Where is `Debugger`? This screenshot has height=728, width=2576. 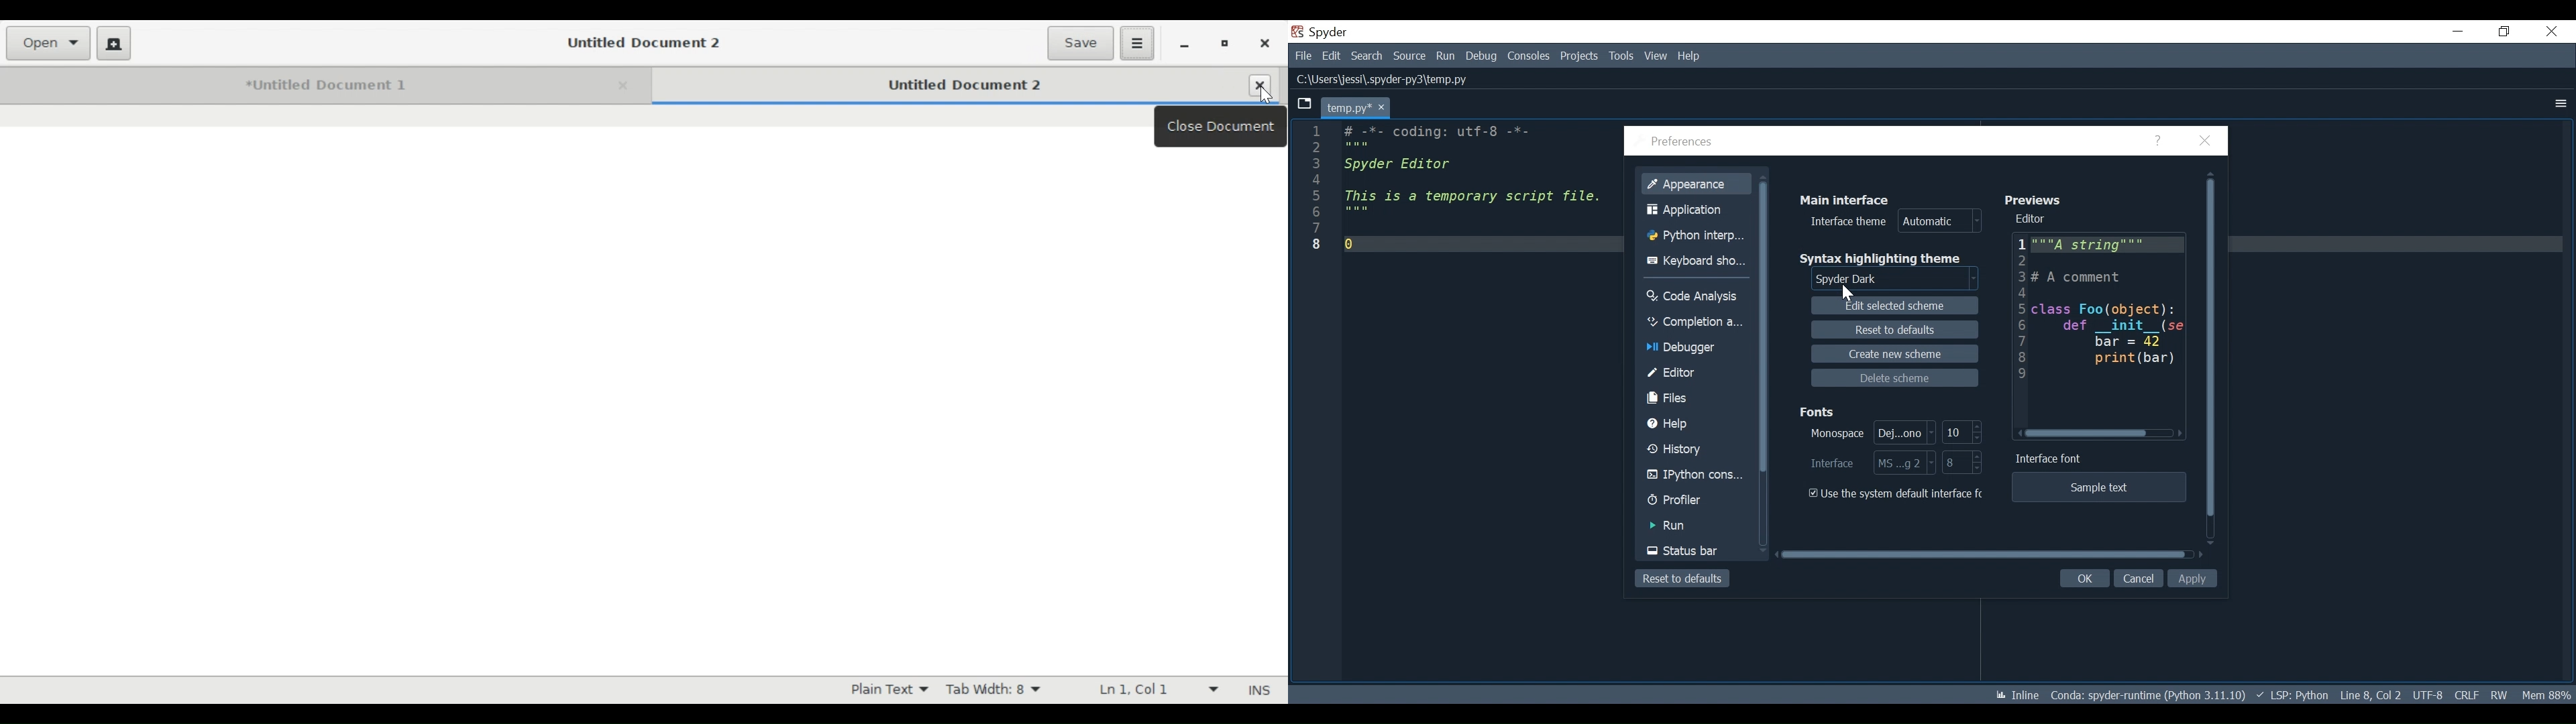
Debugger is located at coordinates (1697, 348).